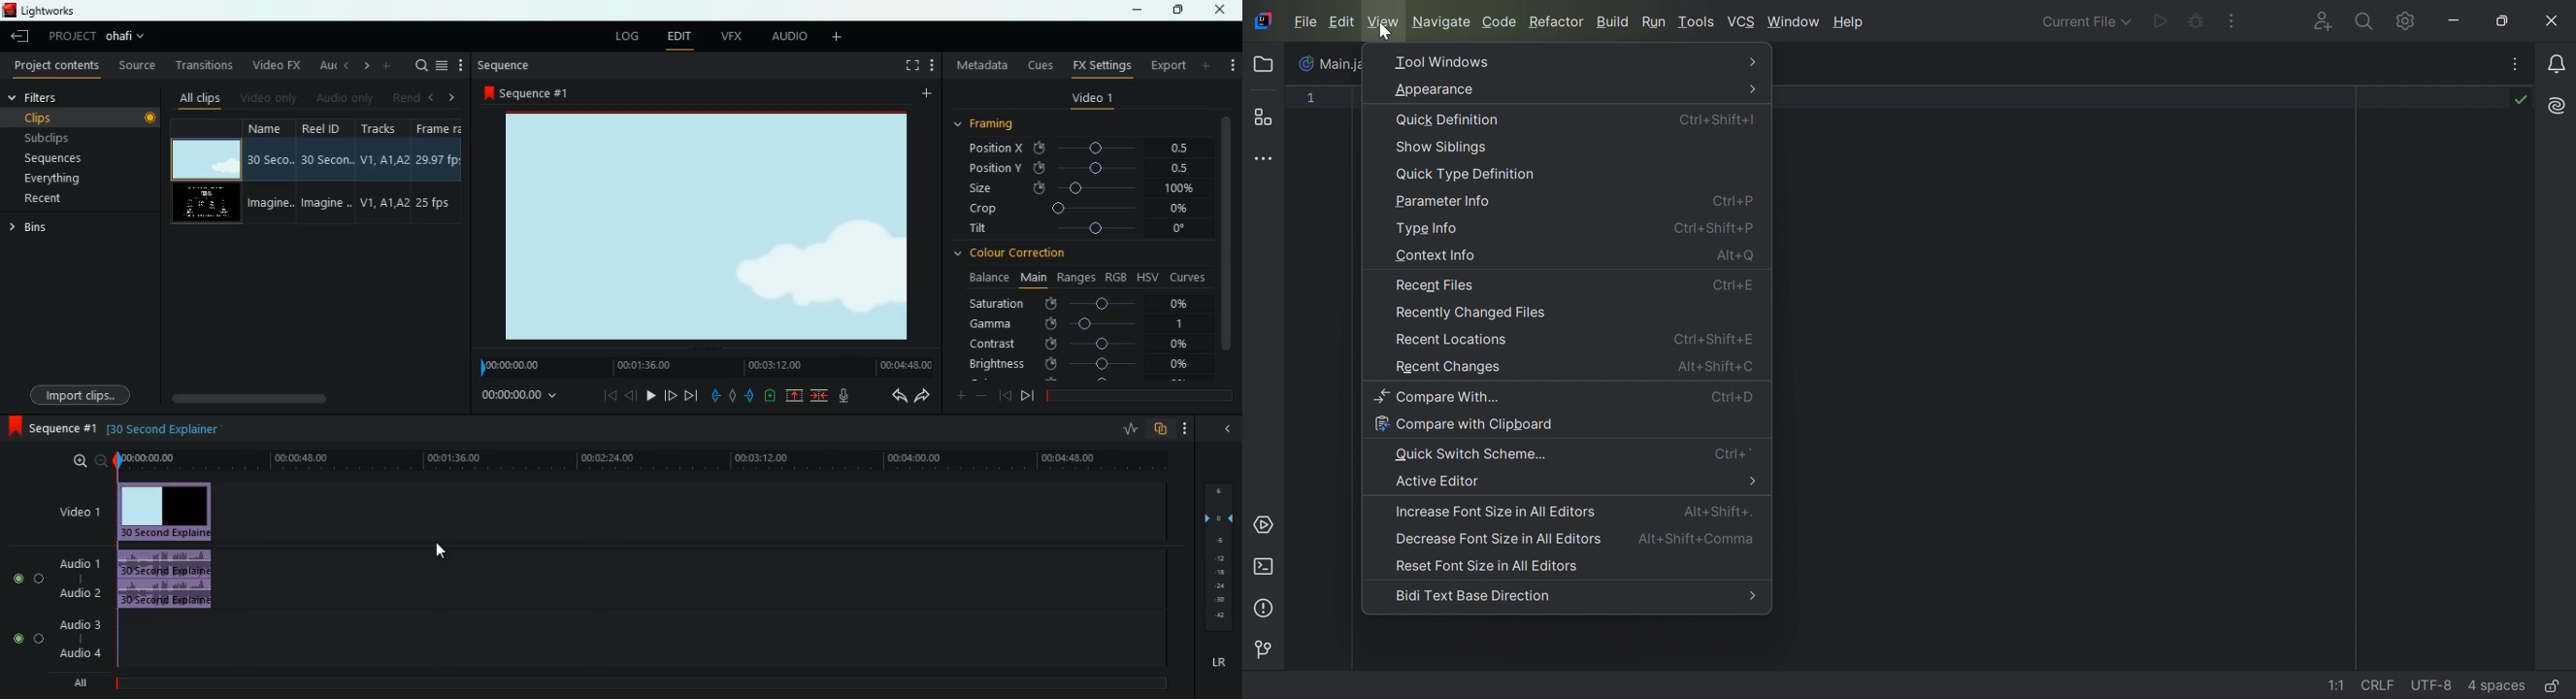 Image resolution: width=2576 pixels, height=700 pixels. I want to click on More actions, so click(2232, 21).